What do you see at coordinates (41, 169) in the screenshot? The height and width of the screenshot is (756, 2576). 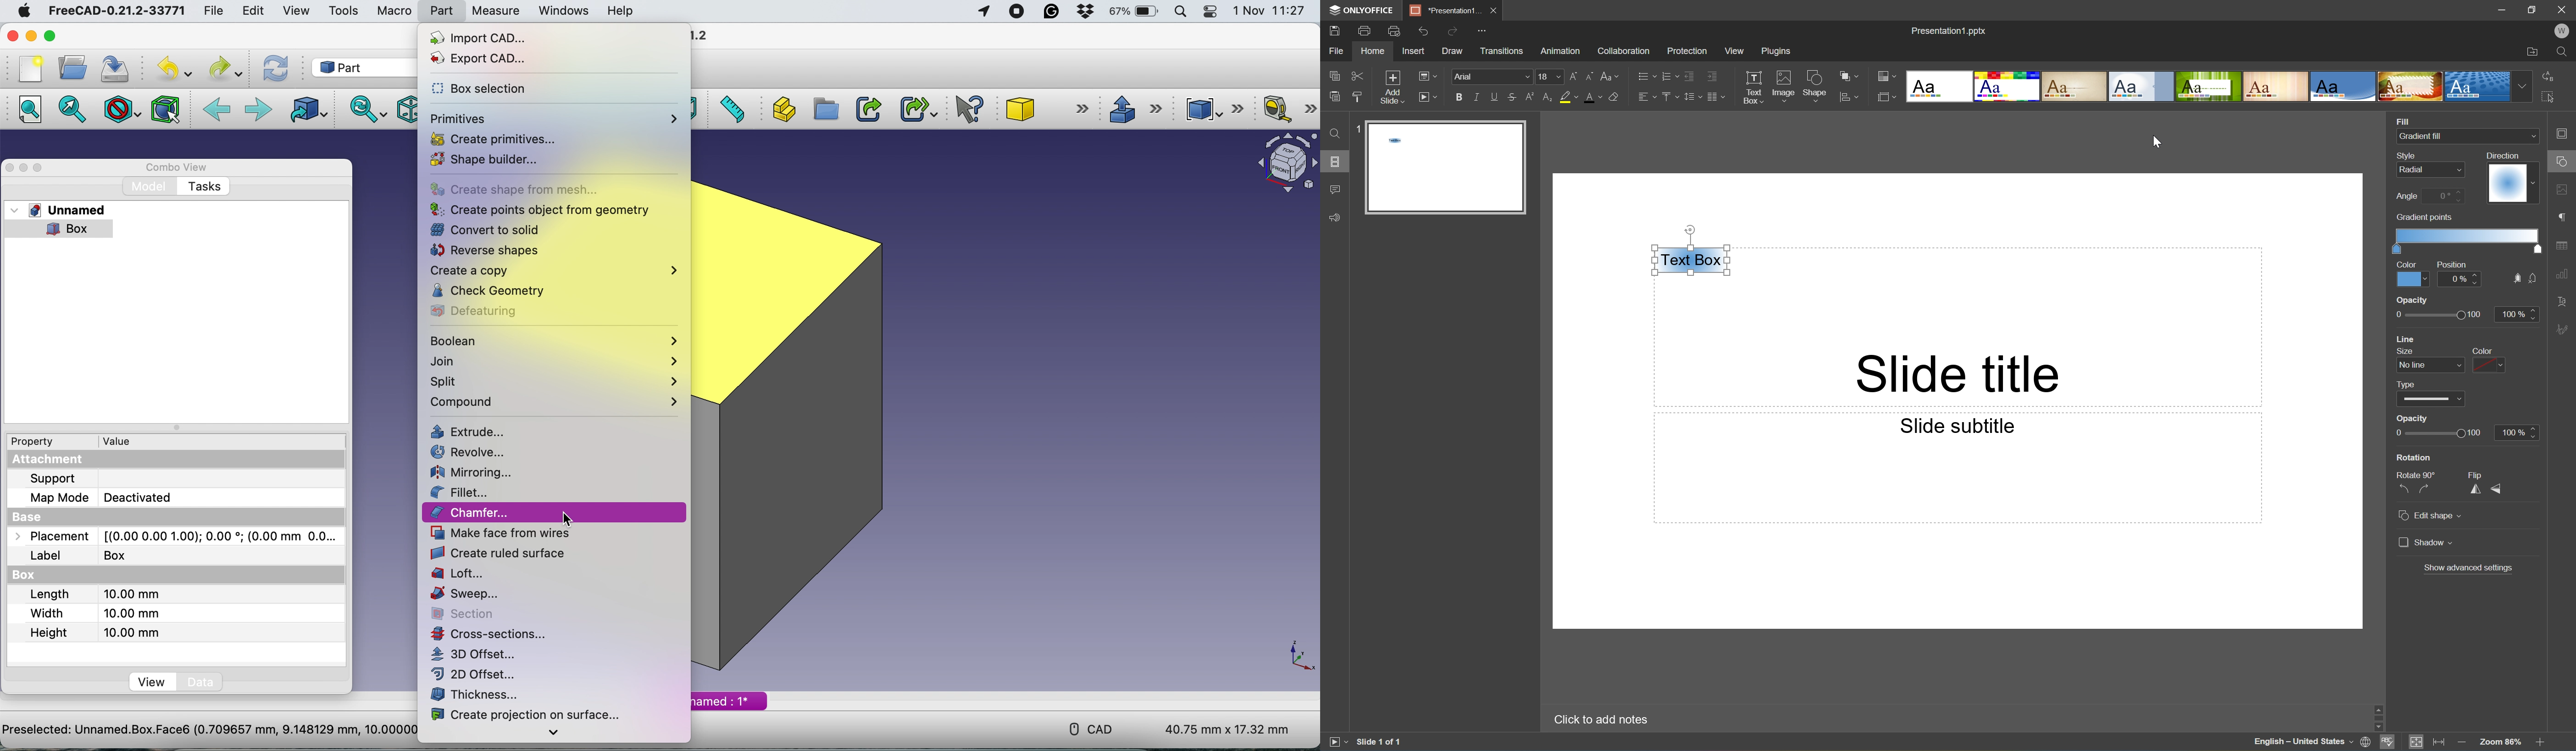 I see `maximise` at bounding box center [41, 169].